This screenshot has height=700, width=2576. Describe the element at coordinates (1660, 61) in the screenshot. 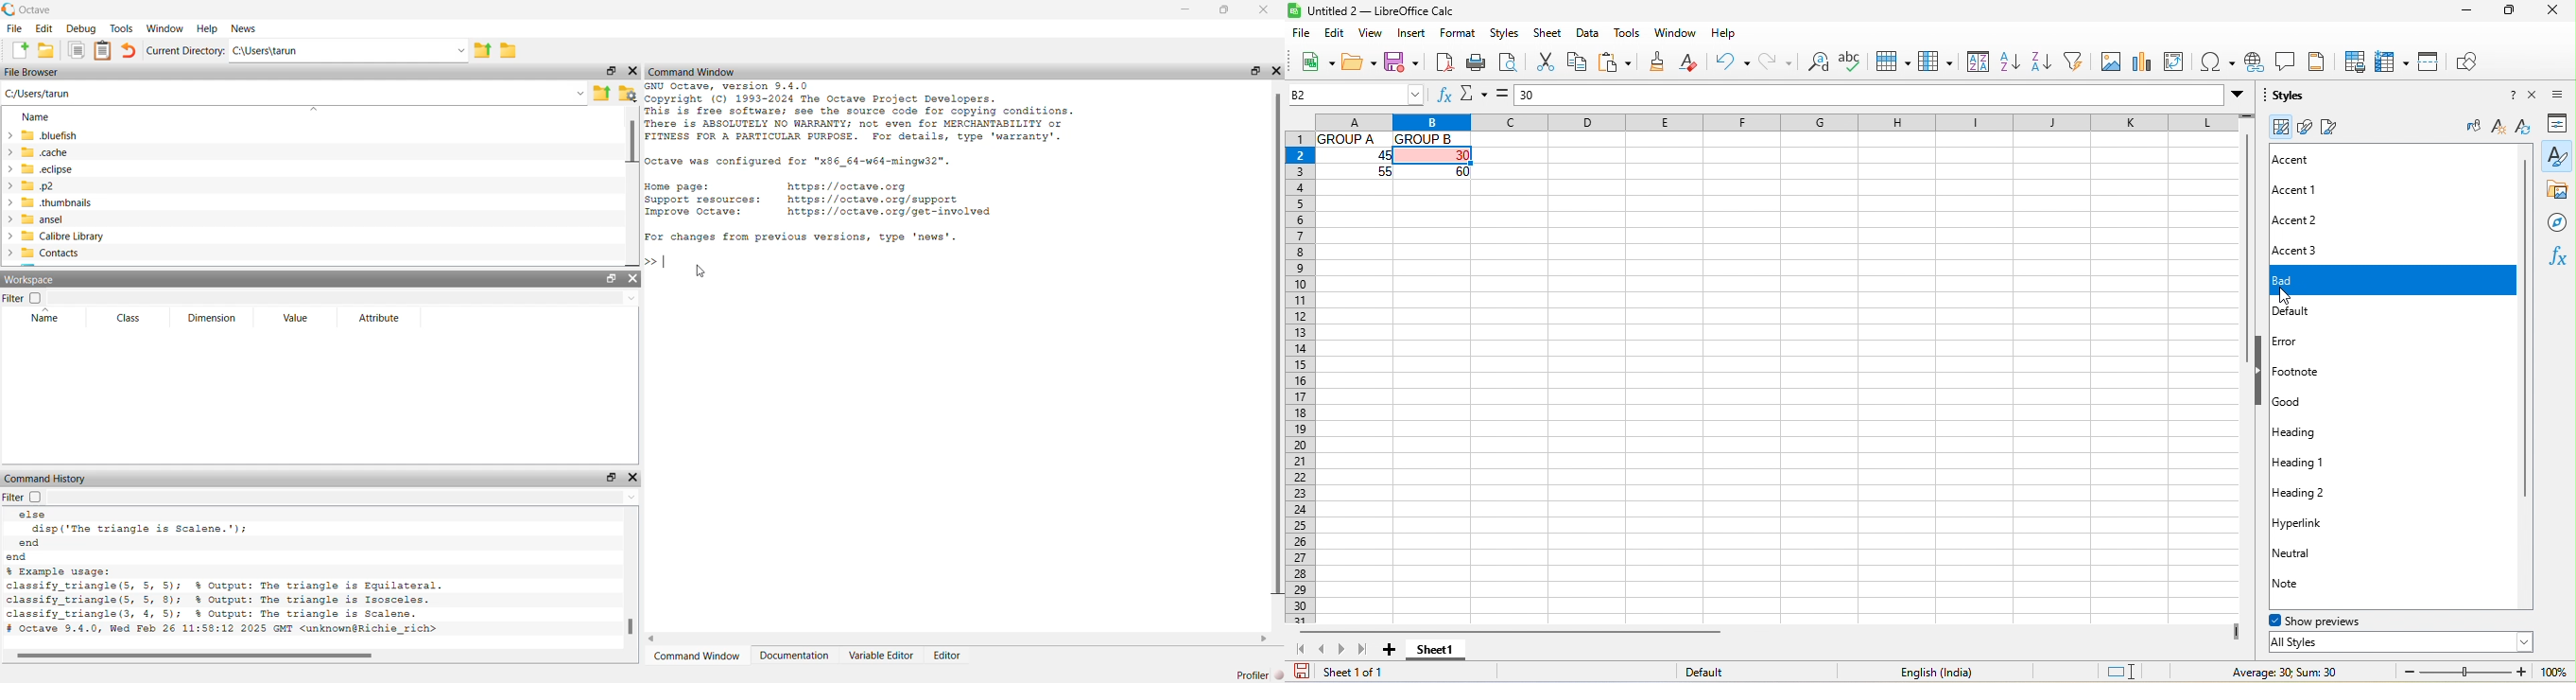

I see `clone formatting` at that location.